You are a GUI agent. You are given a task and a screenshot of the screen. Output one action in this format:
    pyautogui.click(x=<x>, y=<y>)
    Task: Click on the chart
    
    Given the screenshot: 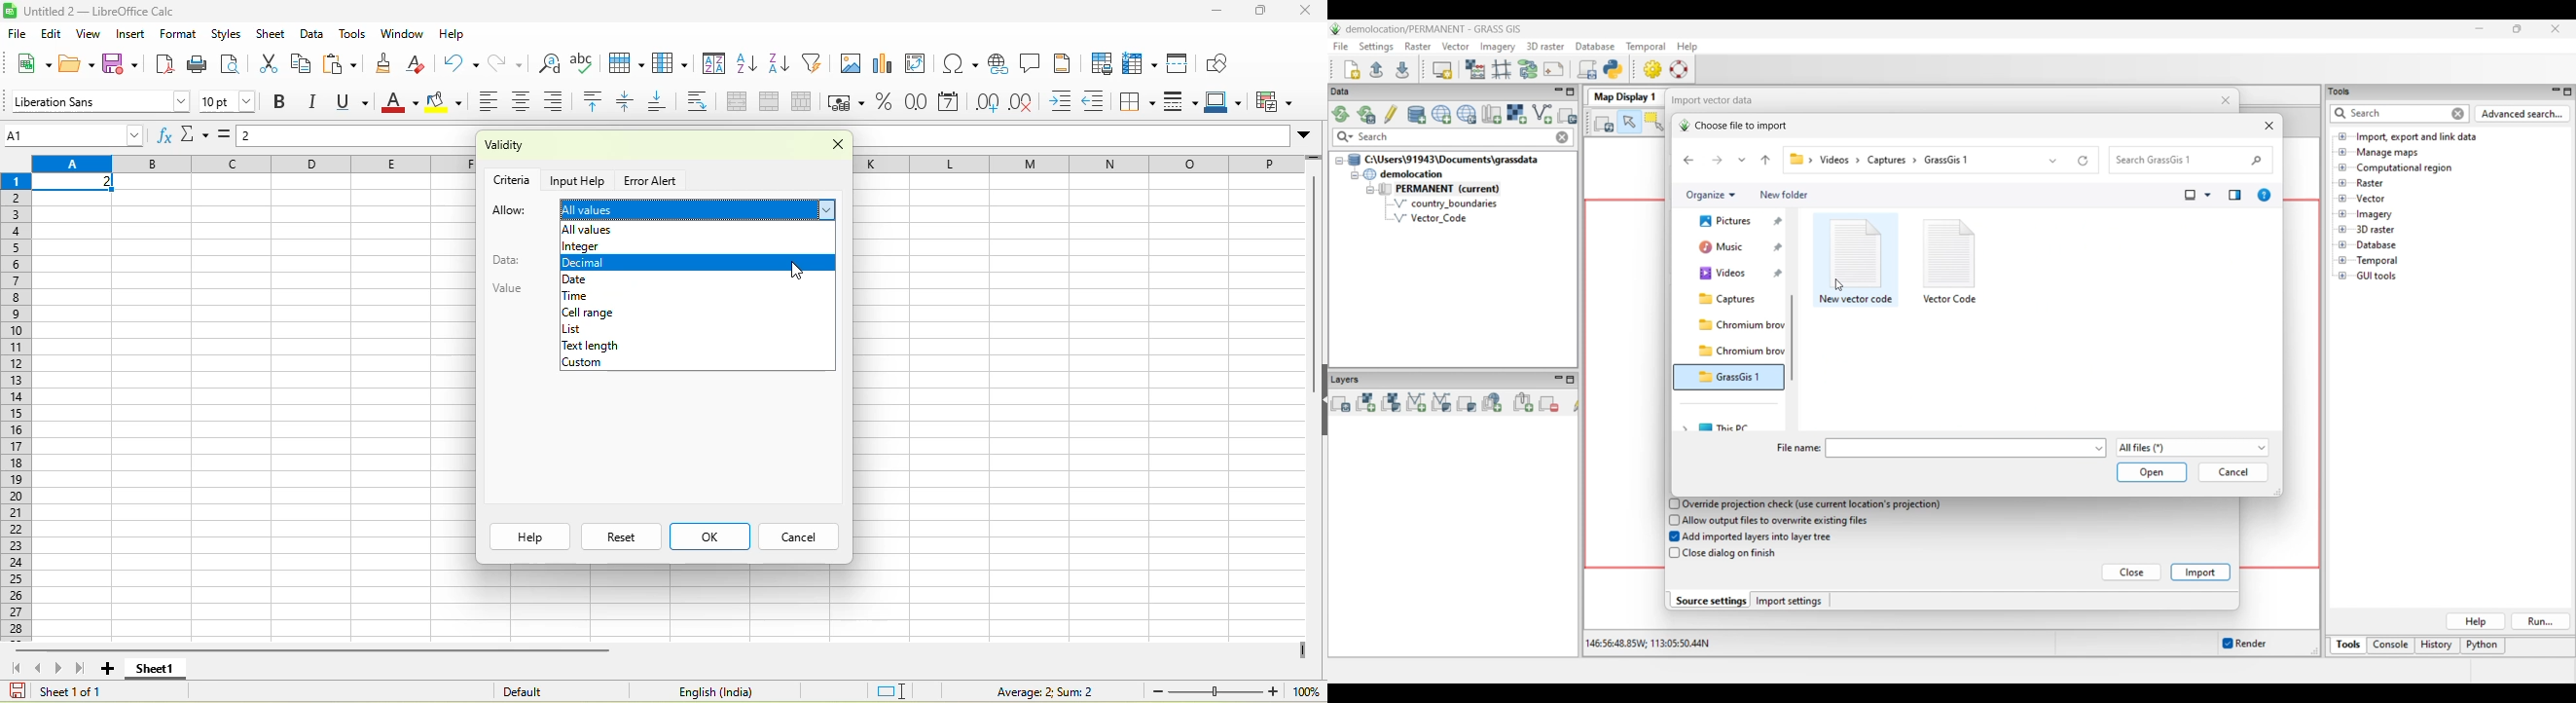 What is the action you would take?
    pyautogui.click(x=885, y=65)
    